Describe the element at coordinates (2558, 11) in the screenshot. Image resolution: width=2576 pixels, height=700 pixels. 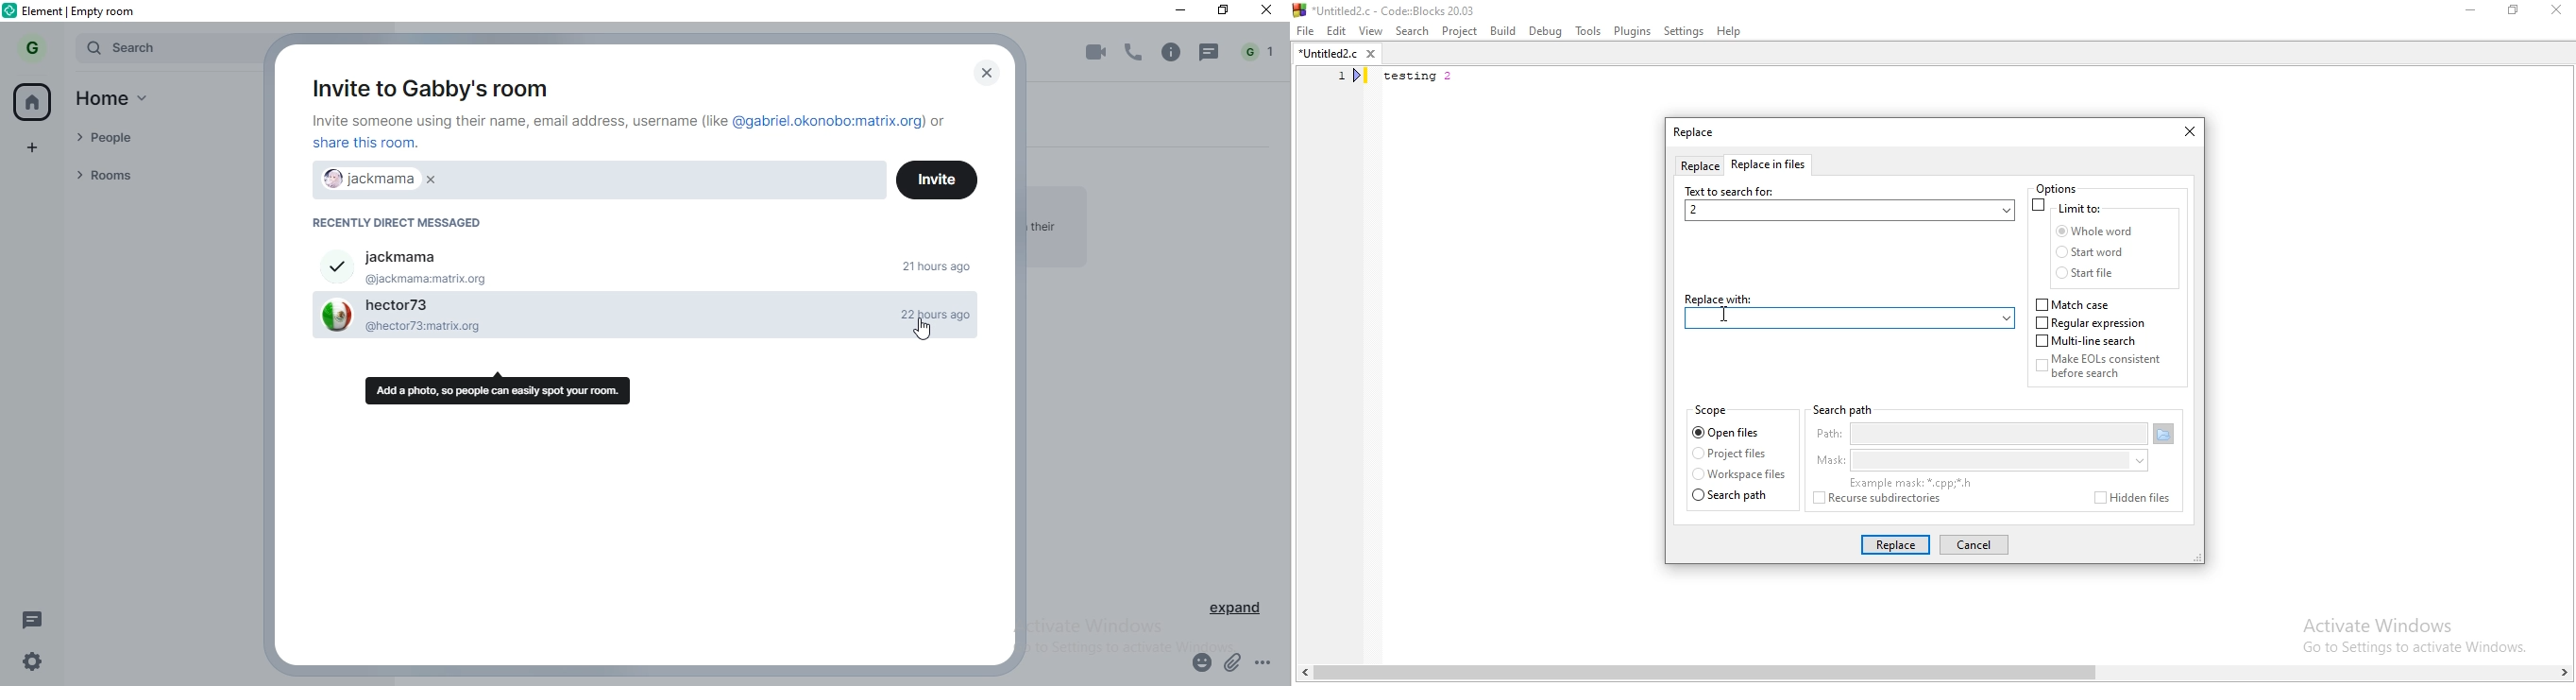
I see `Close` at that location.